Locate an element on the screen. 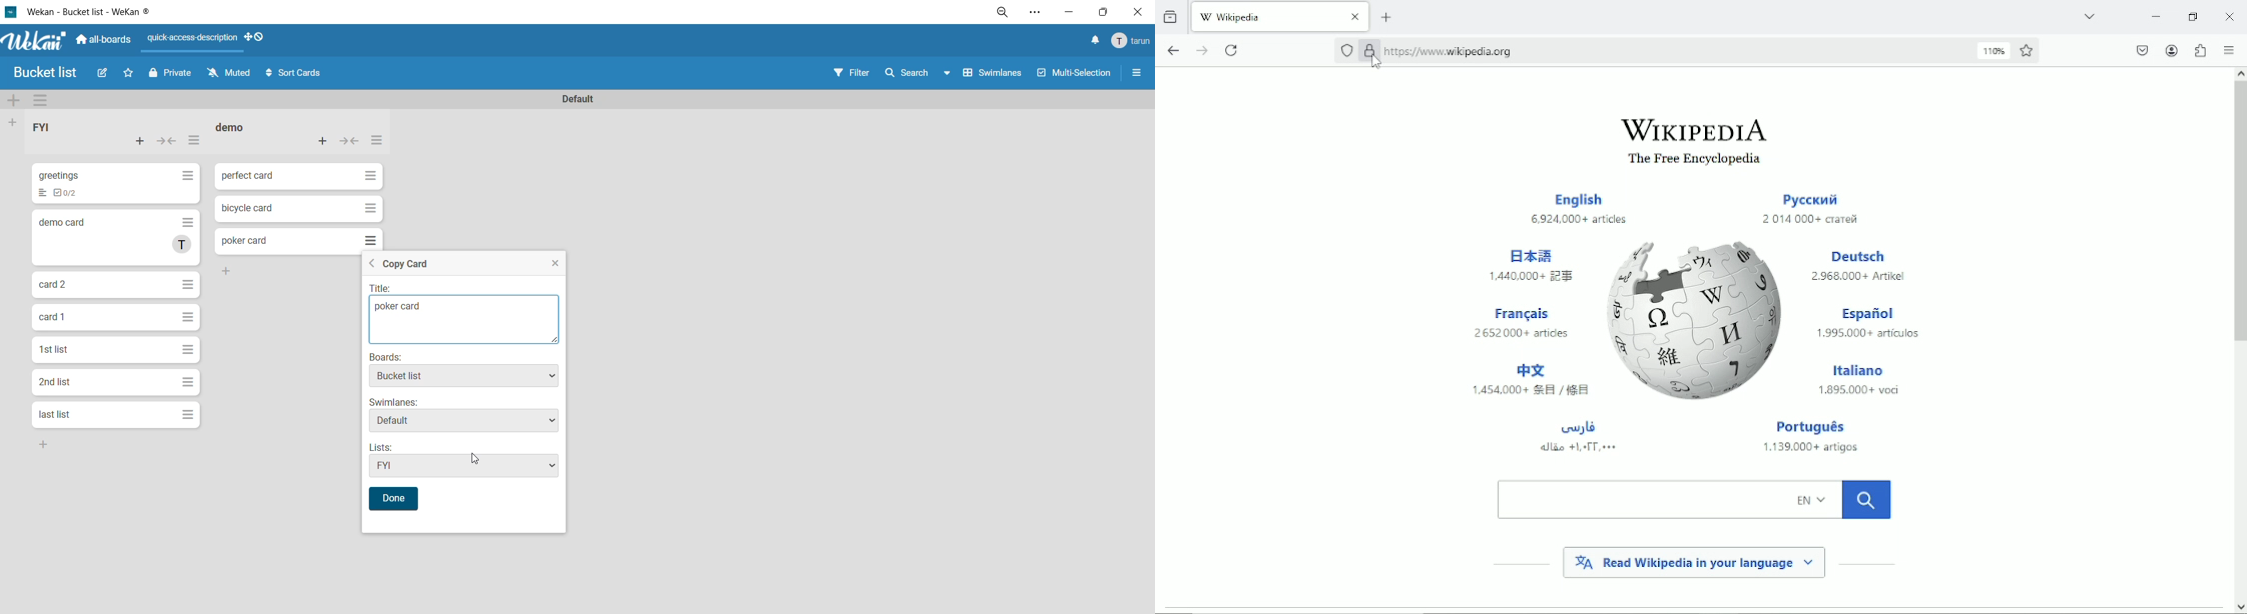  Swimlanes: is located at coordinates (394, 402).